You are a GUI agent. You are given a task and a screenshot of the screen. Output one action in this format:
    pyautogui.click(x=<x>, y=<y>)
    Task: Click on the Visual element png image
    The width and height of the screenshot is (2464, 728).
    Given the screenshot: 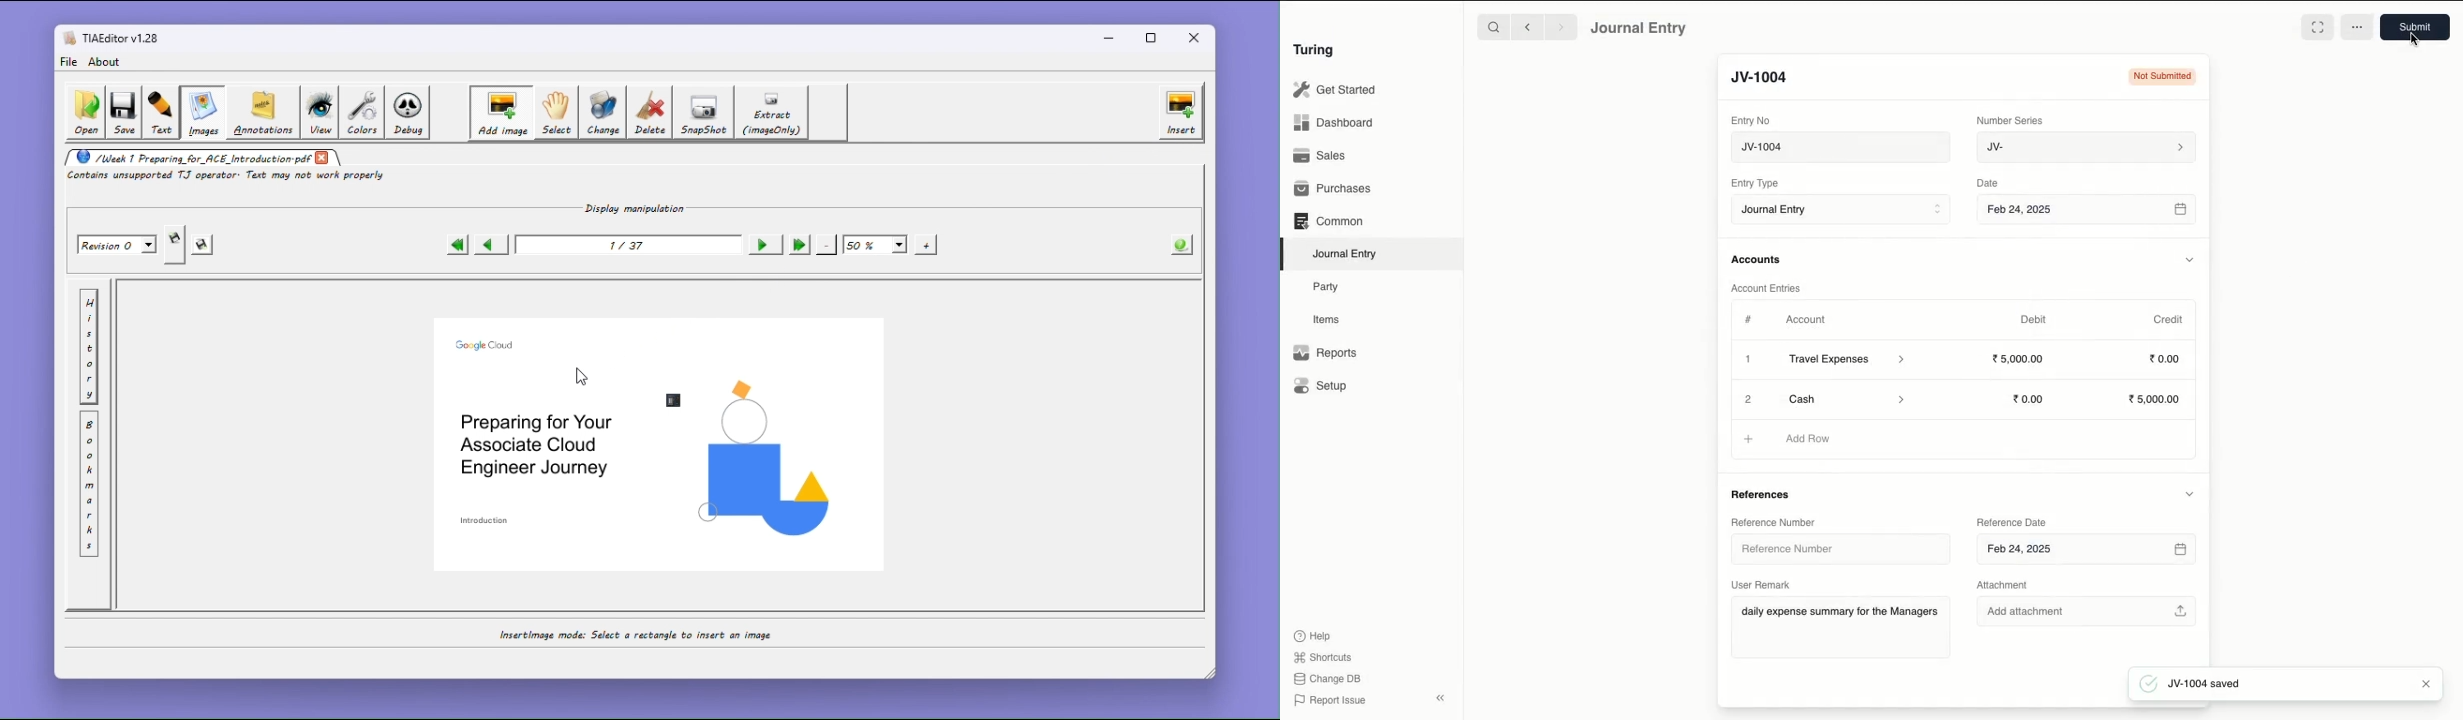 What is the action you would take?
    pyautogui.click(x=763, y=458)
    